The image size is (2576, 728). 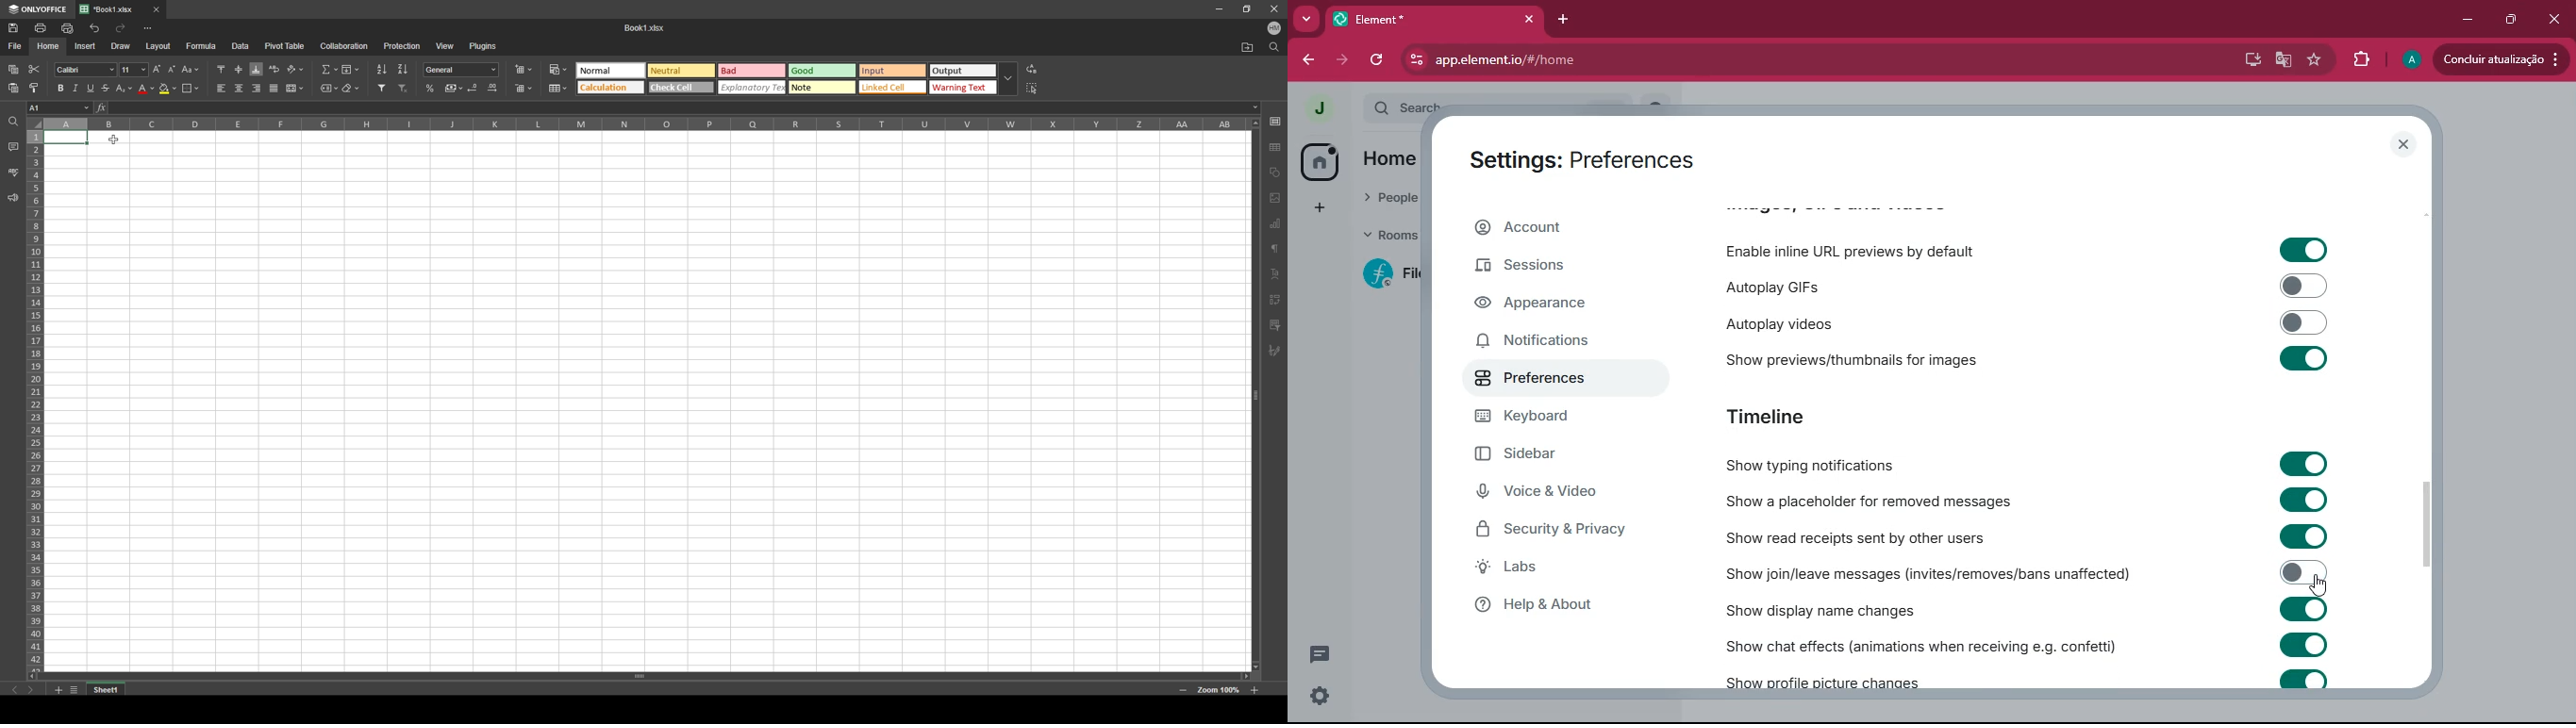 I want to click on close tab, so click(x=1529, y=20).